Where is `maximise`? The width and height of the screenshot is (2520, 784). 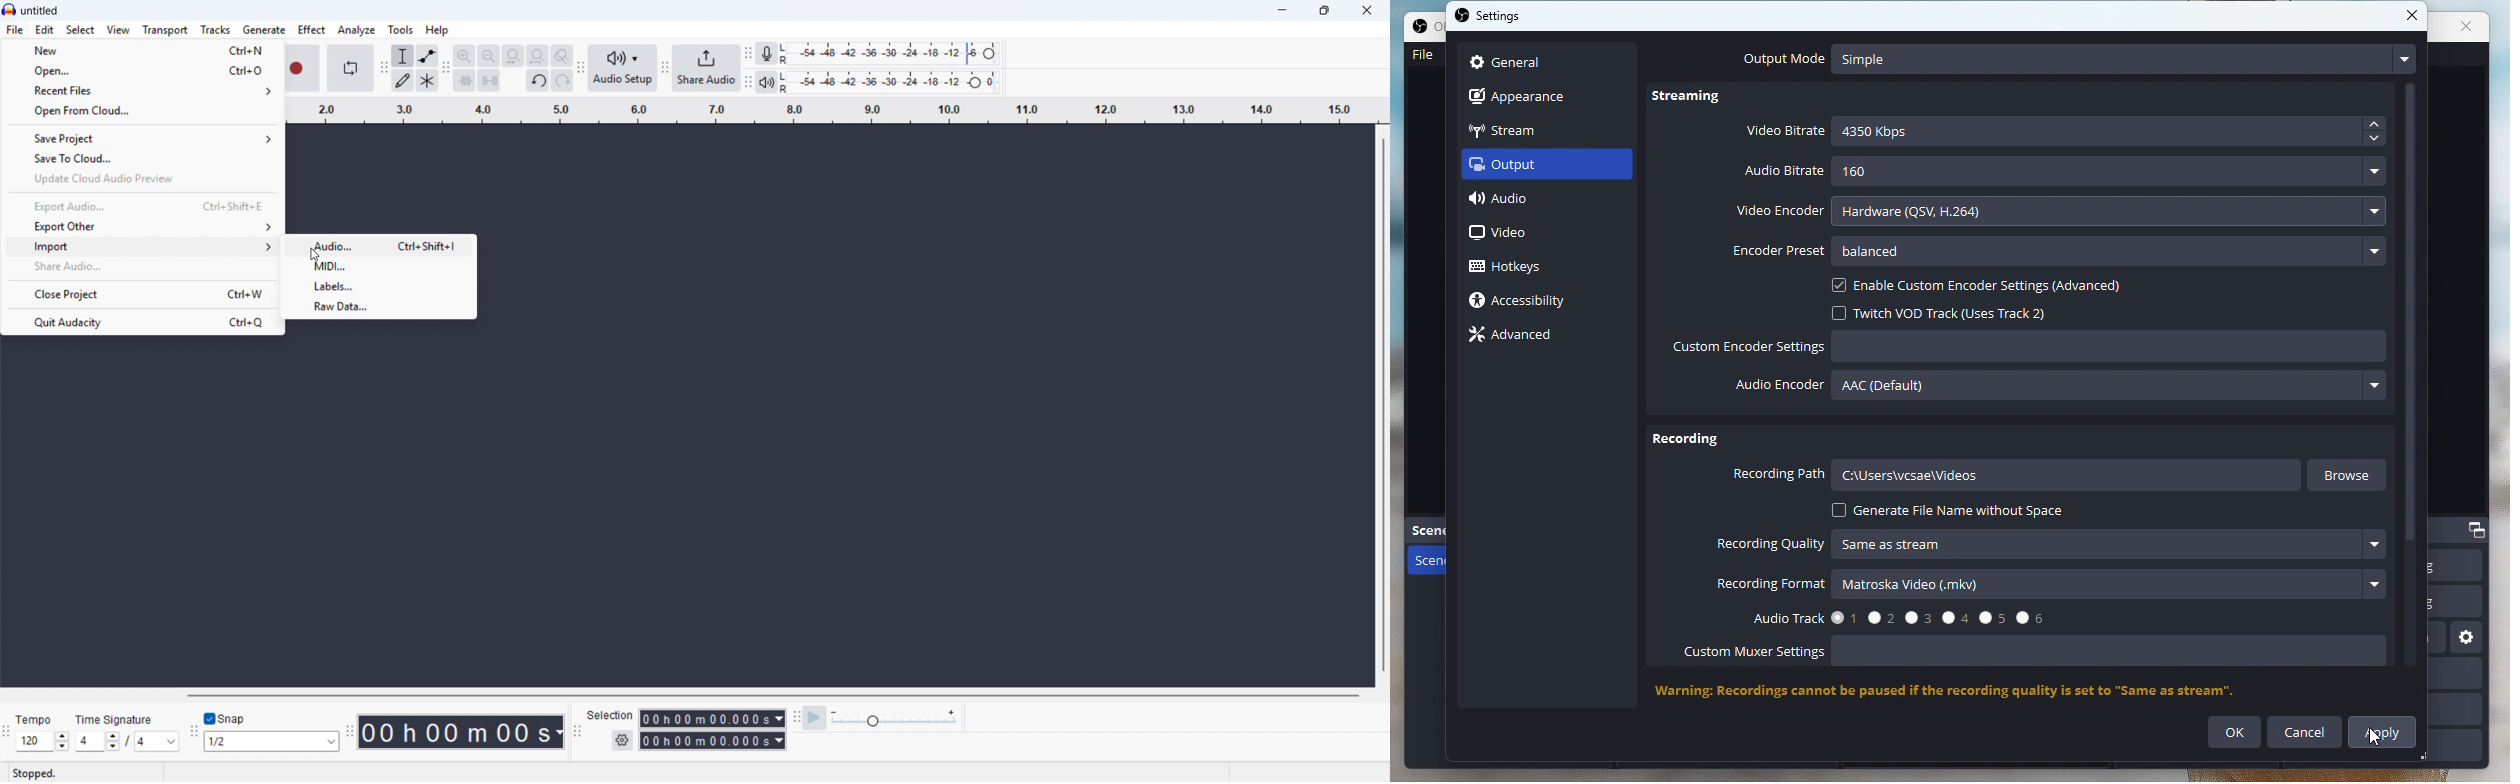
maximise is located at coordinates (1327, 11).